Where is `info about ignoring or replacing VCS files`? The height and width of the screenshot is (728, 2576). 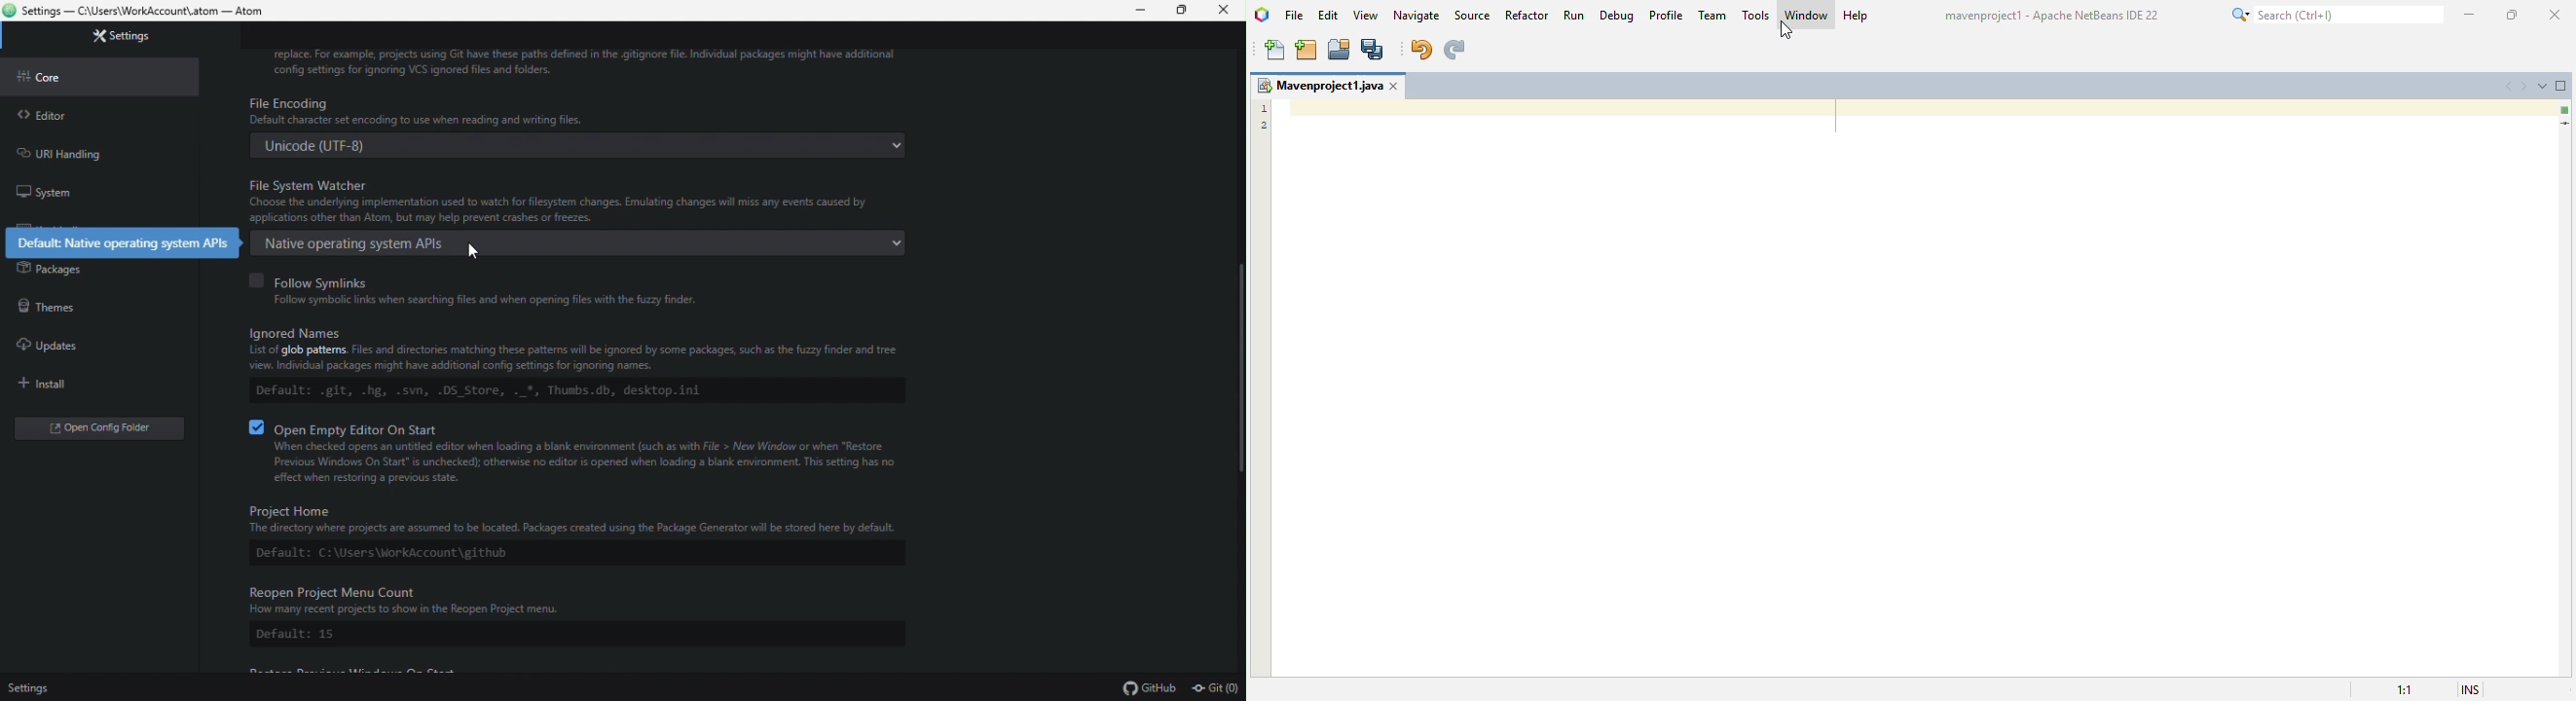 info about ignoring or replacing VCS files is located at coordinates (629, 60).